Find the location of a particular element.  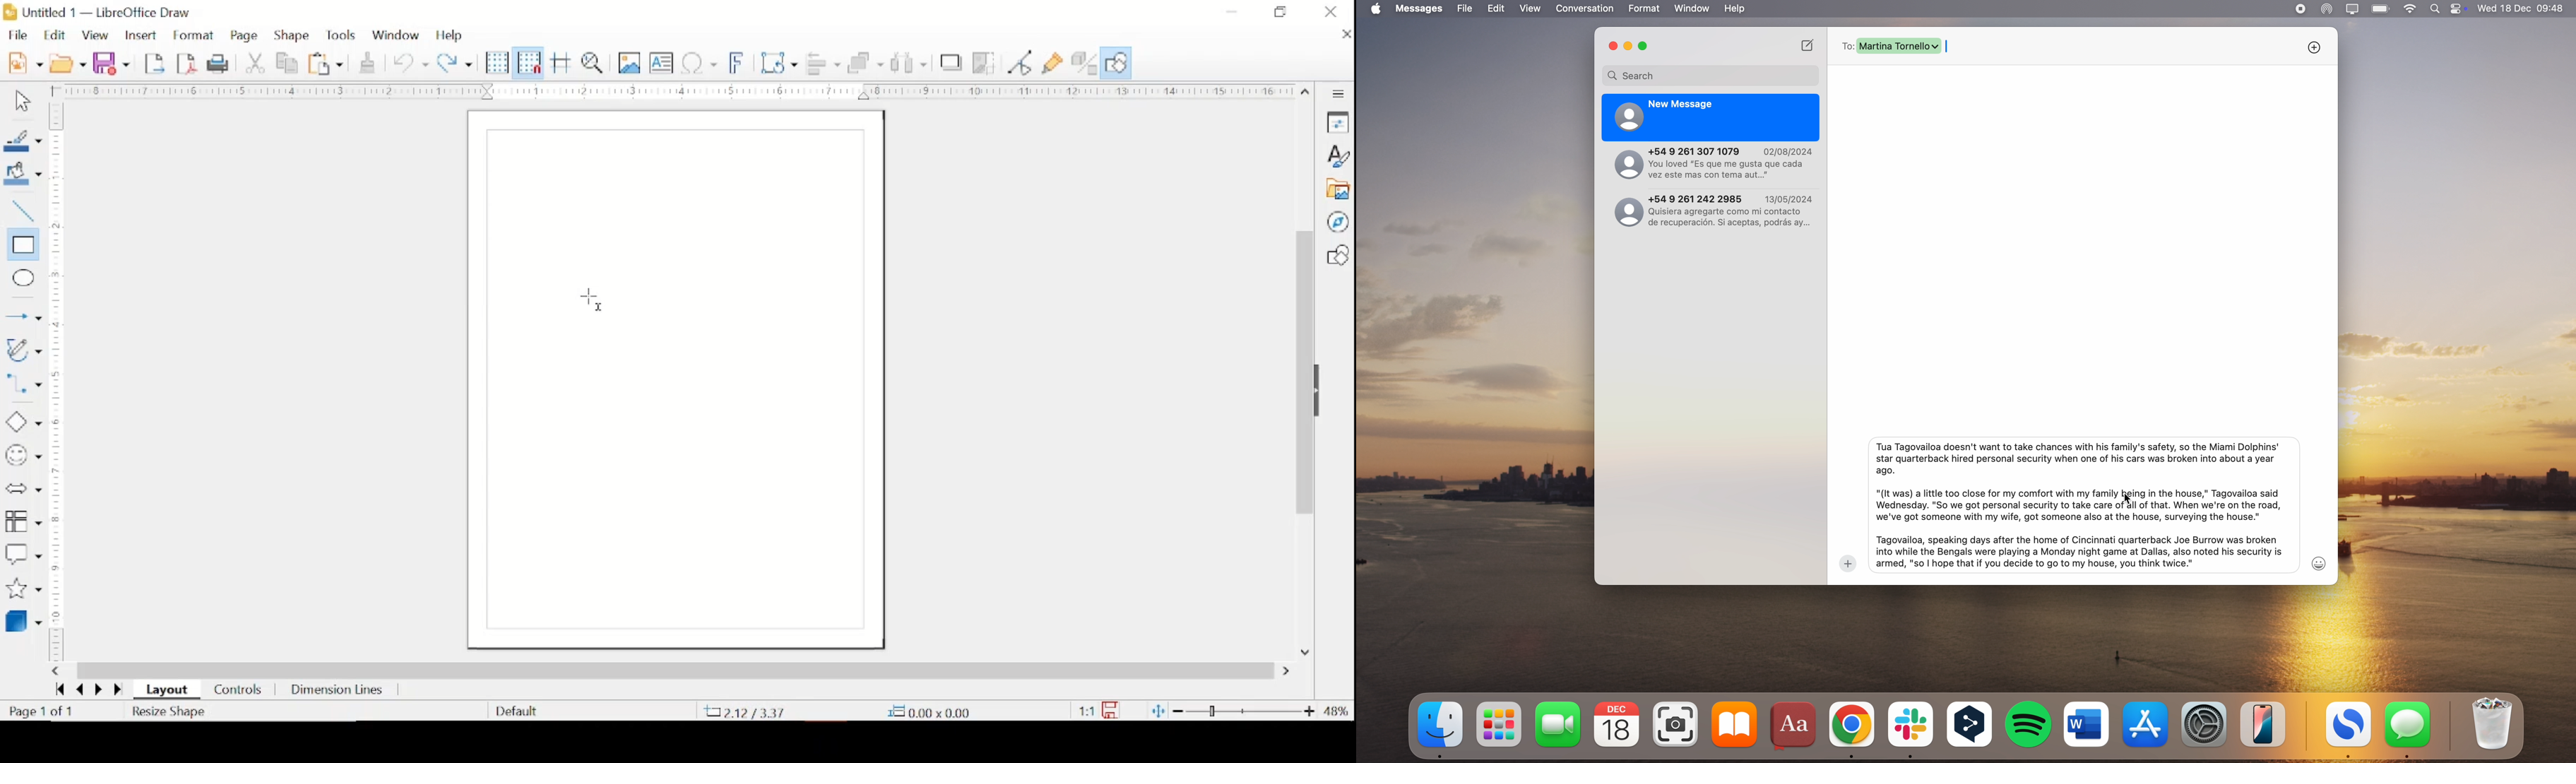

properties is located at coordinates (1337, 122).